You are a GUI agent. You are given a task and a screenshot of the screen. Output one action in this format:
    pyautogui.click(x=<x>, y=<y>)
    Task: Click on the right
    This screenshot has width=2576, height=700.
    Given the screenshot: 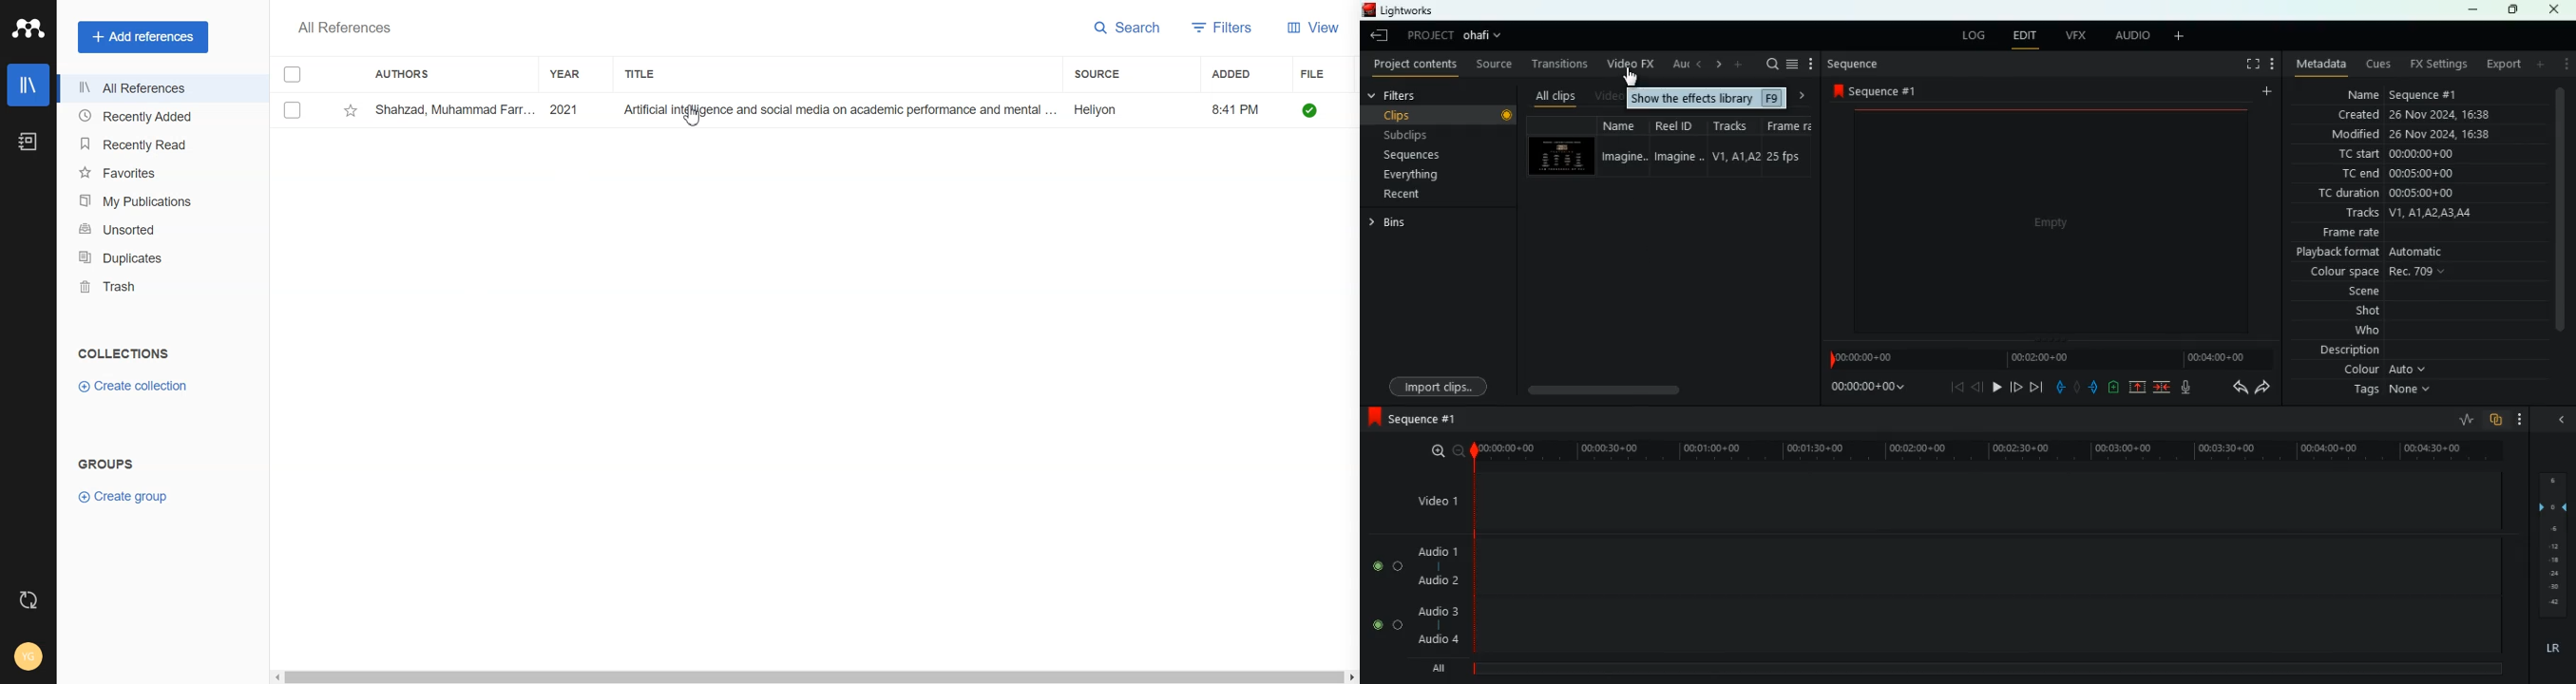 What is the action you would take?
    pyautogui.click(x=1803, y=96)
    